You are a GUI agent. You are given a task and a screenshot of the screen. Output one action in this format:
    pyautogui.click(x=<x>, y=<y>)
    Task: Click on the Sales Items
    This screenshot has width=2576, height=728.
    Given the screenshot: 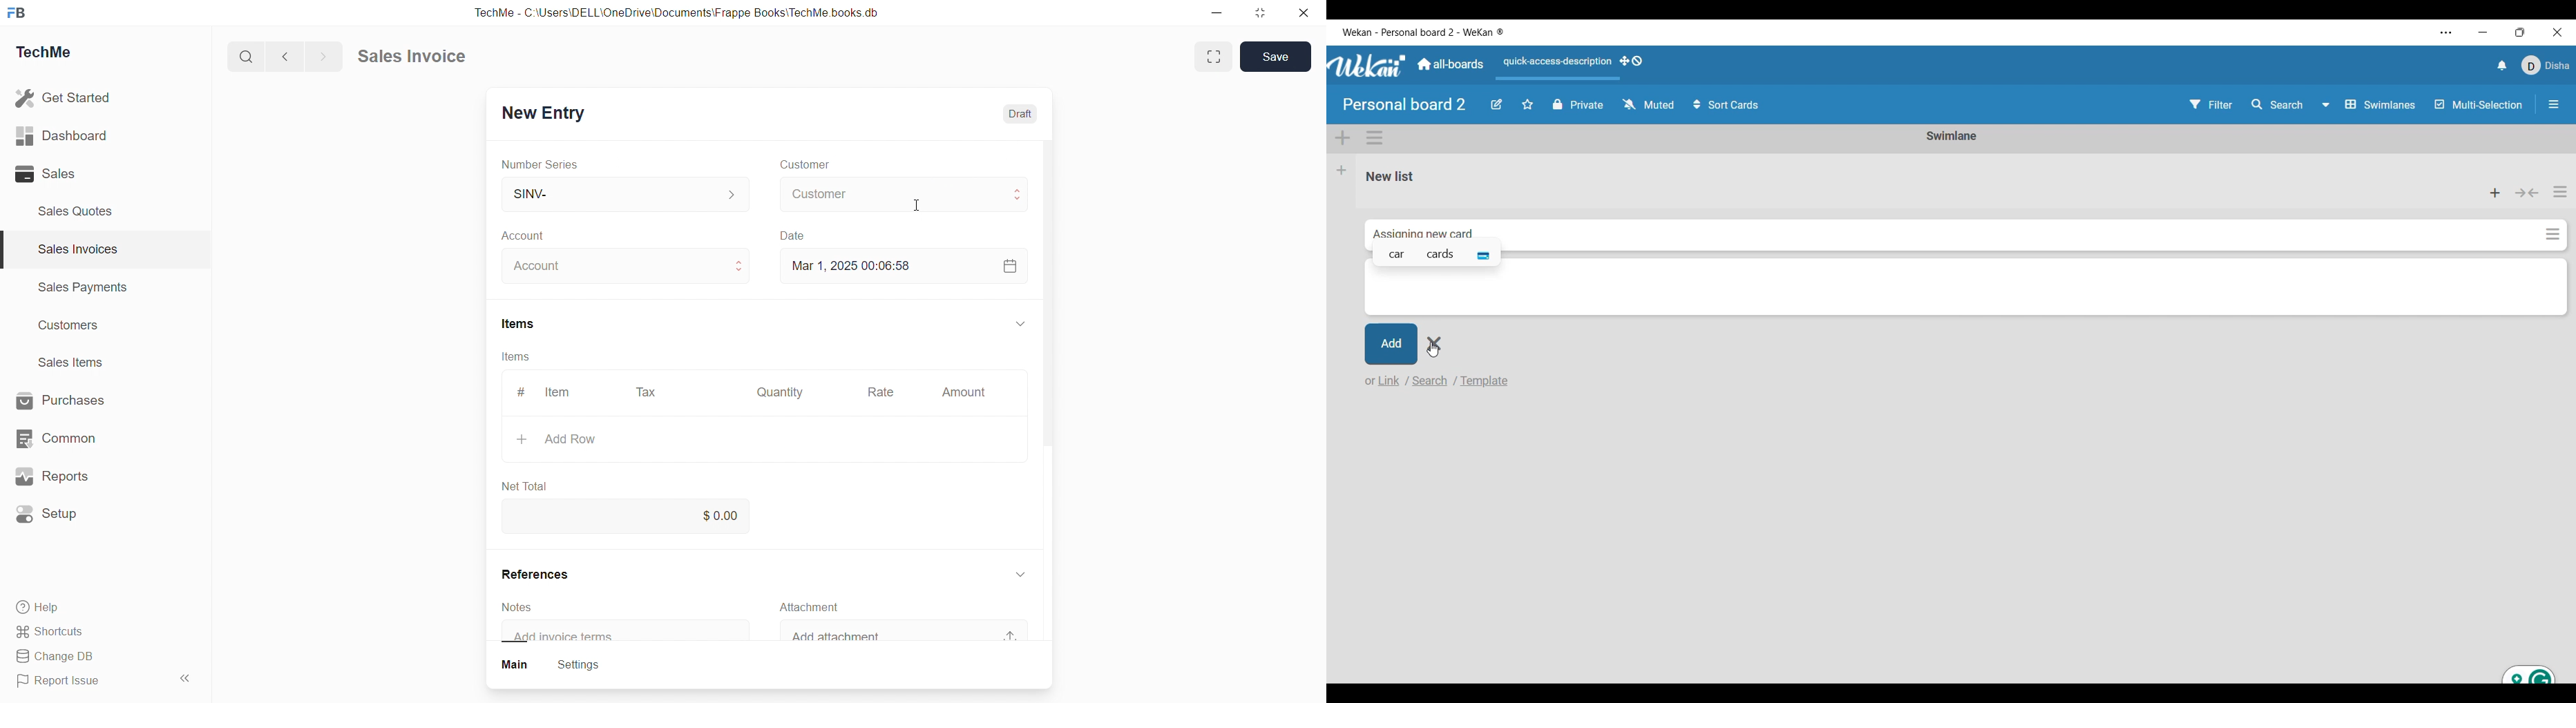 What is the action you would take?
    pyautogui.click(x=77, y=364)
    